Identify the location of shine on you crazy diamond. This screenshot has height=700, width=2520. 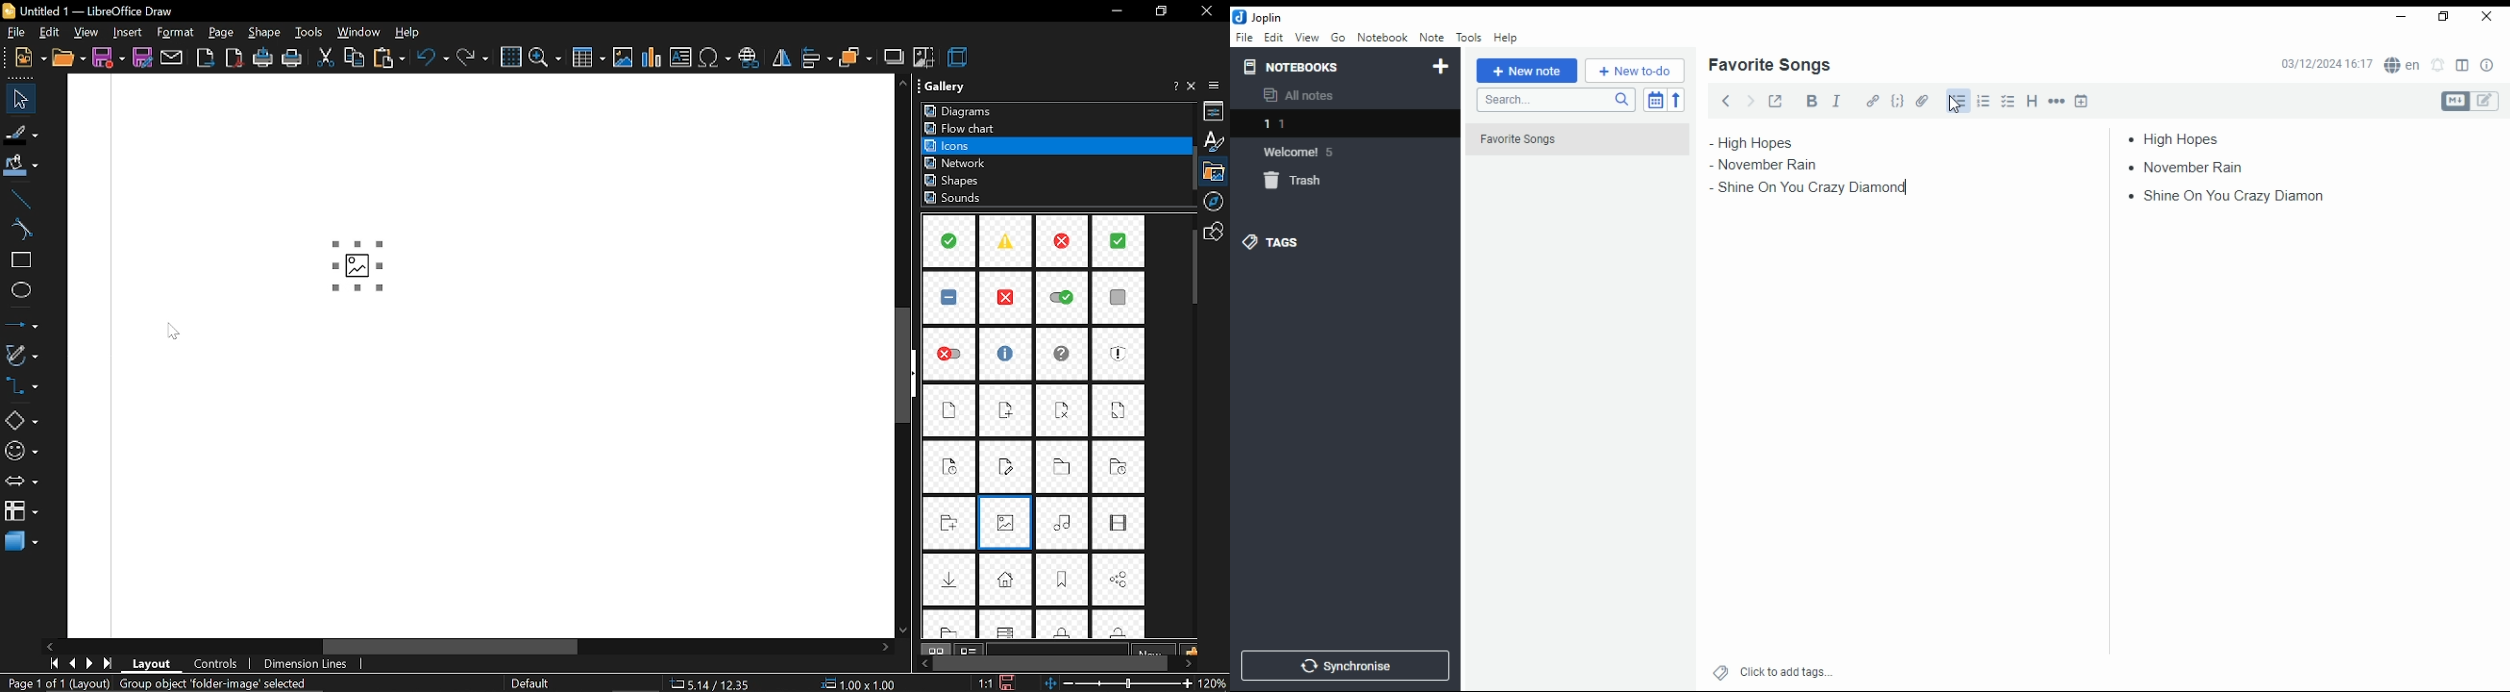
(1814, 188).